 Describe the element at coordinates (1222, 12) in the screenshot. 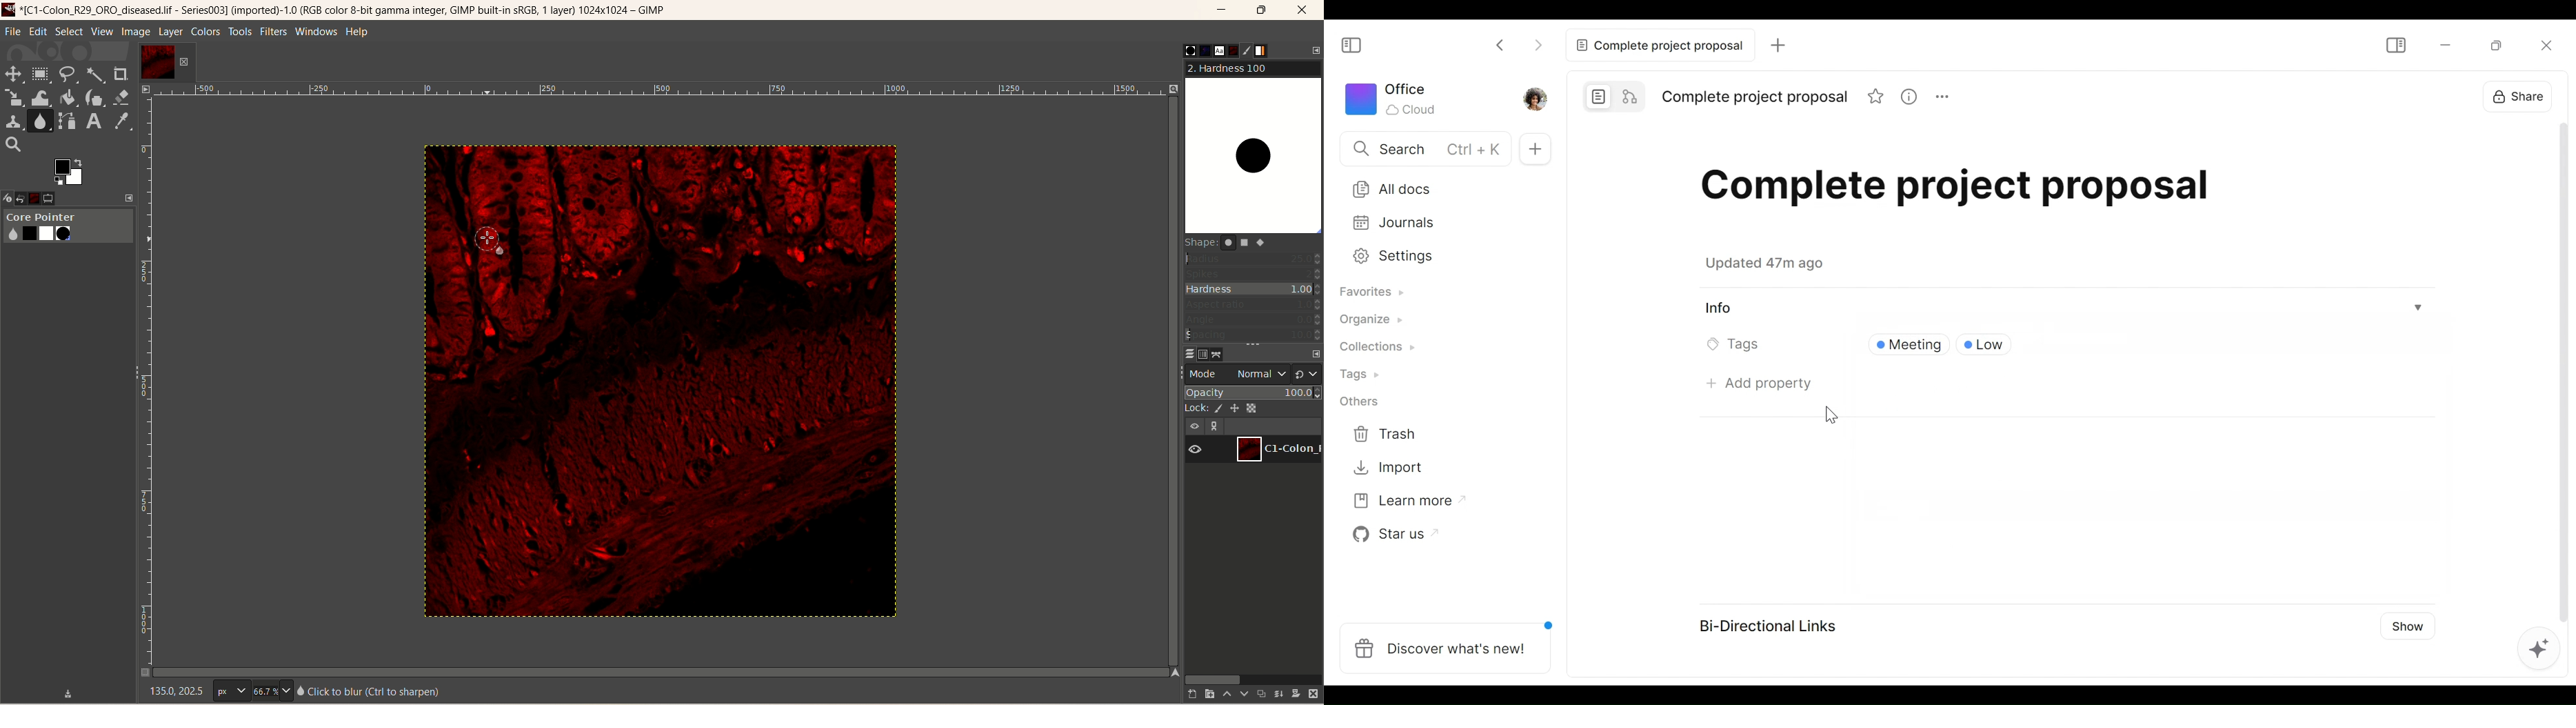

I see `minimize` at that location.